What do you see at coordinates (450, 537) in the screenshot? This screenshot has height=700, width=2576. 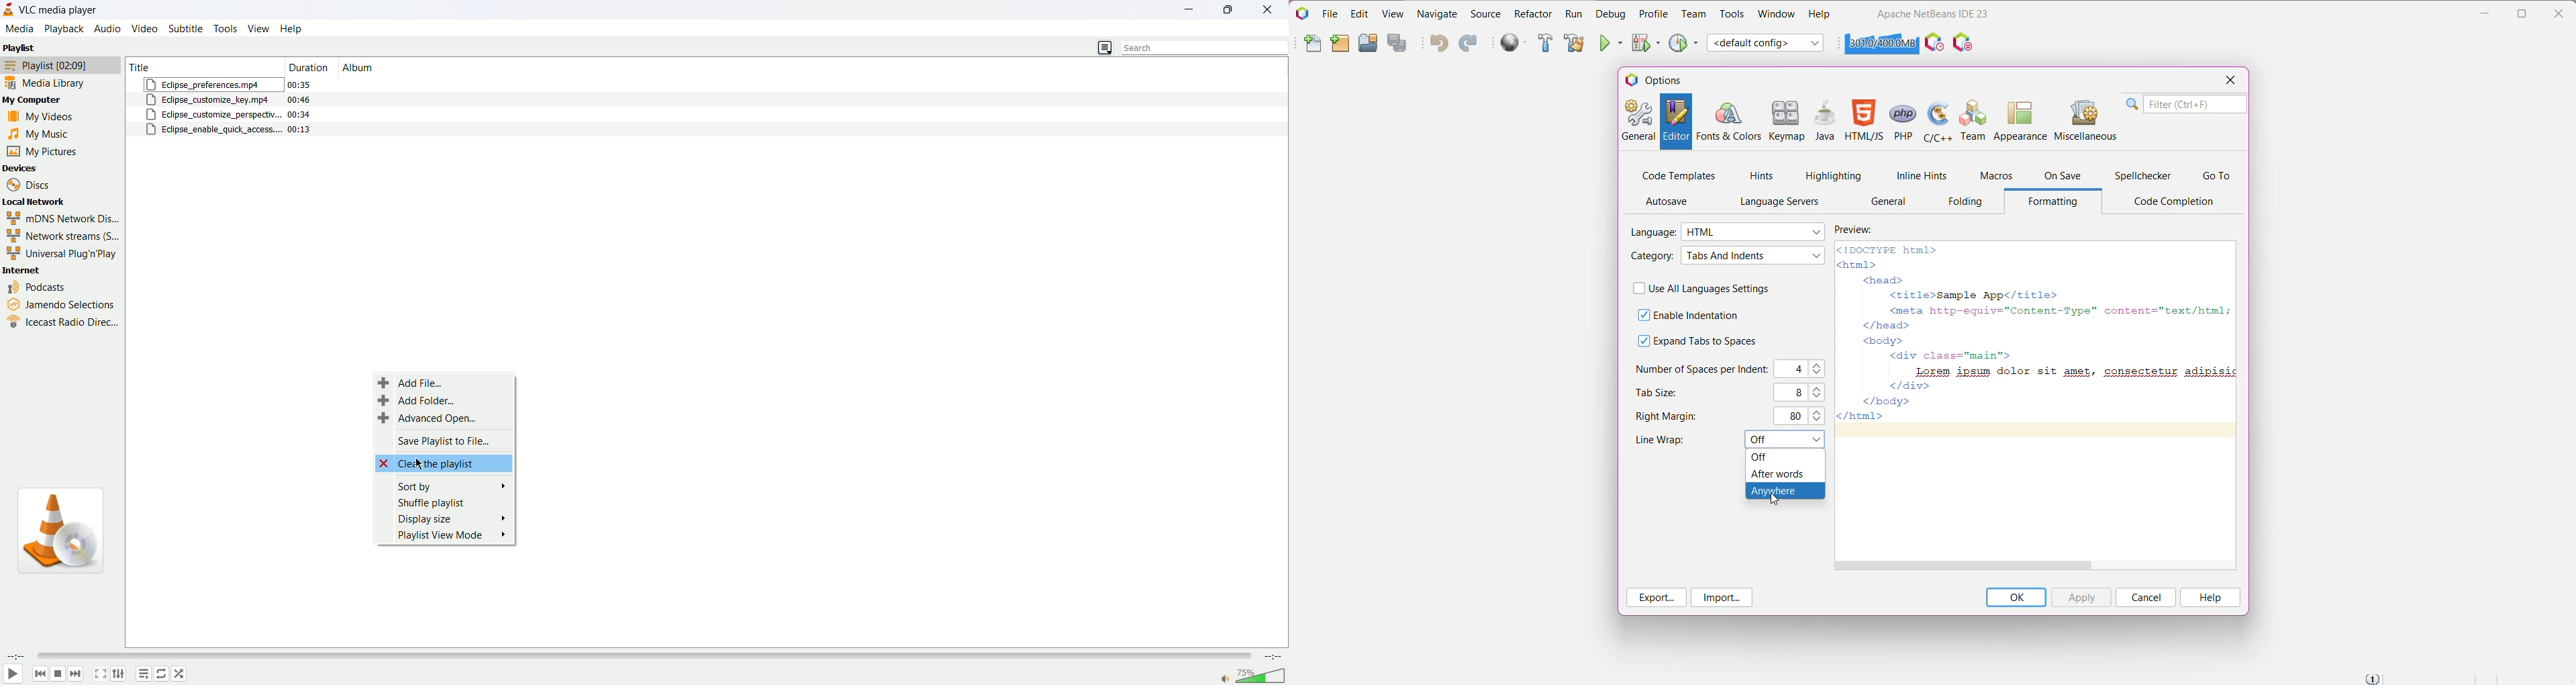 I see `playlist view mode` at bounding box center [450, 537].